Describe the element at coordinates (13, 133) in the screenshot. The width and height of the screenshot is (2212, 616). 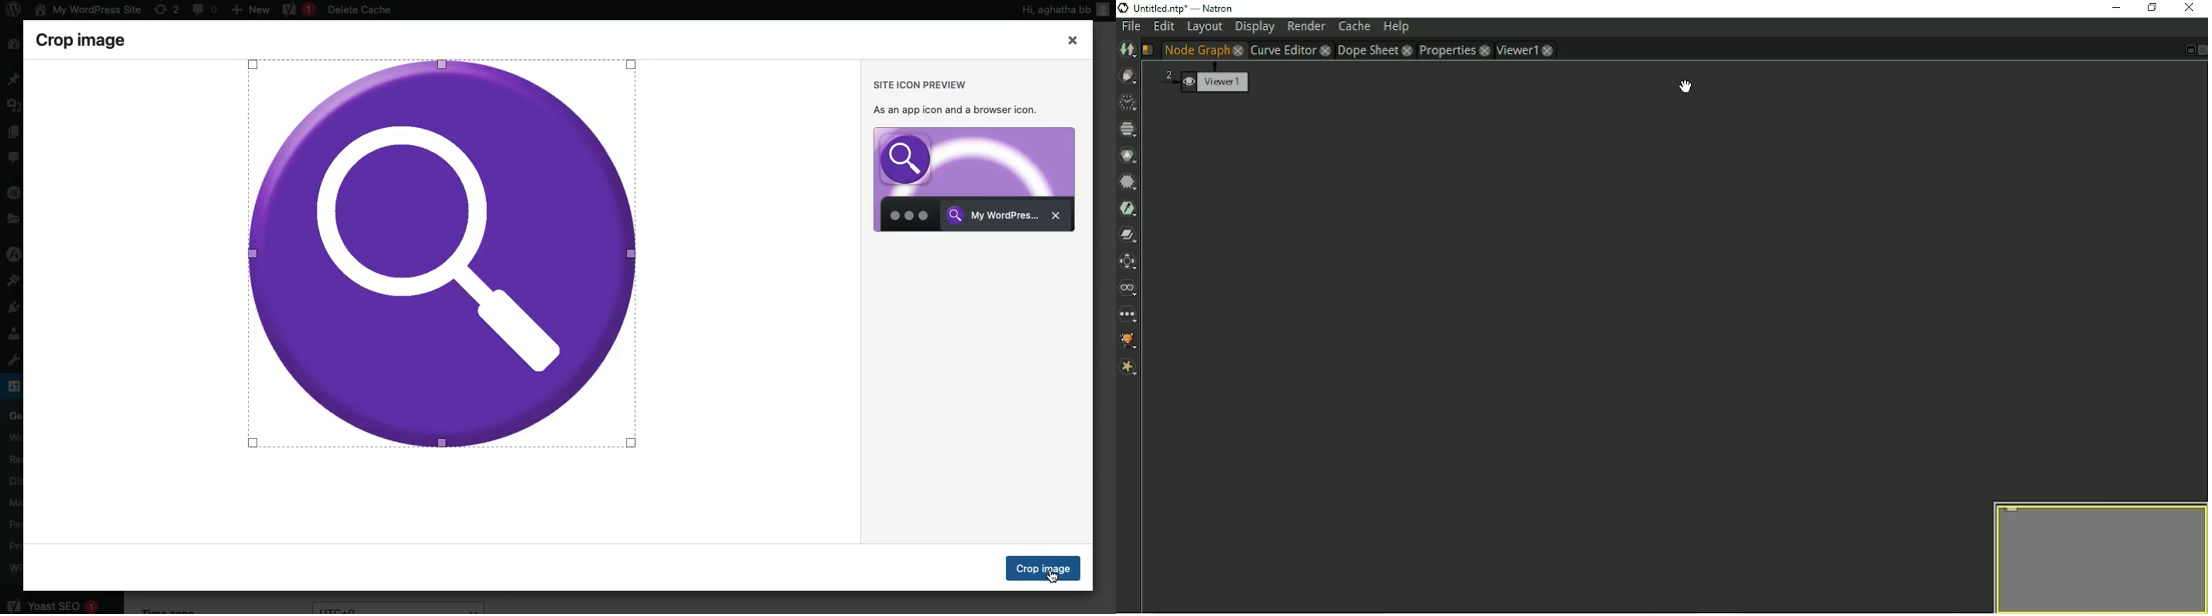
I see `Pages` at that location.